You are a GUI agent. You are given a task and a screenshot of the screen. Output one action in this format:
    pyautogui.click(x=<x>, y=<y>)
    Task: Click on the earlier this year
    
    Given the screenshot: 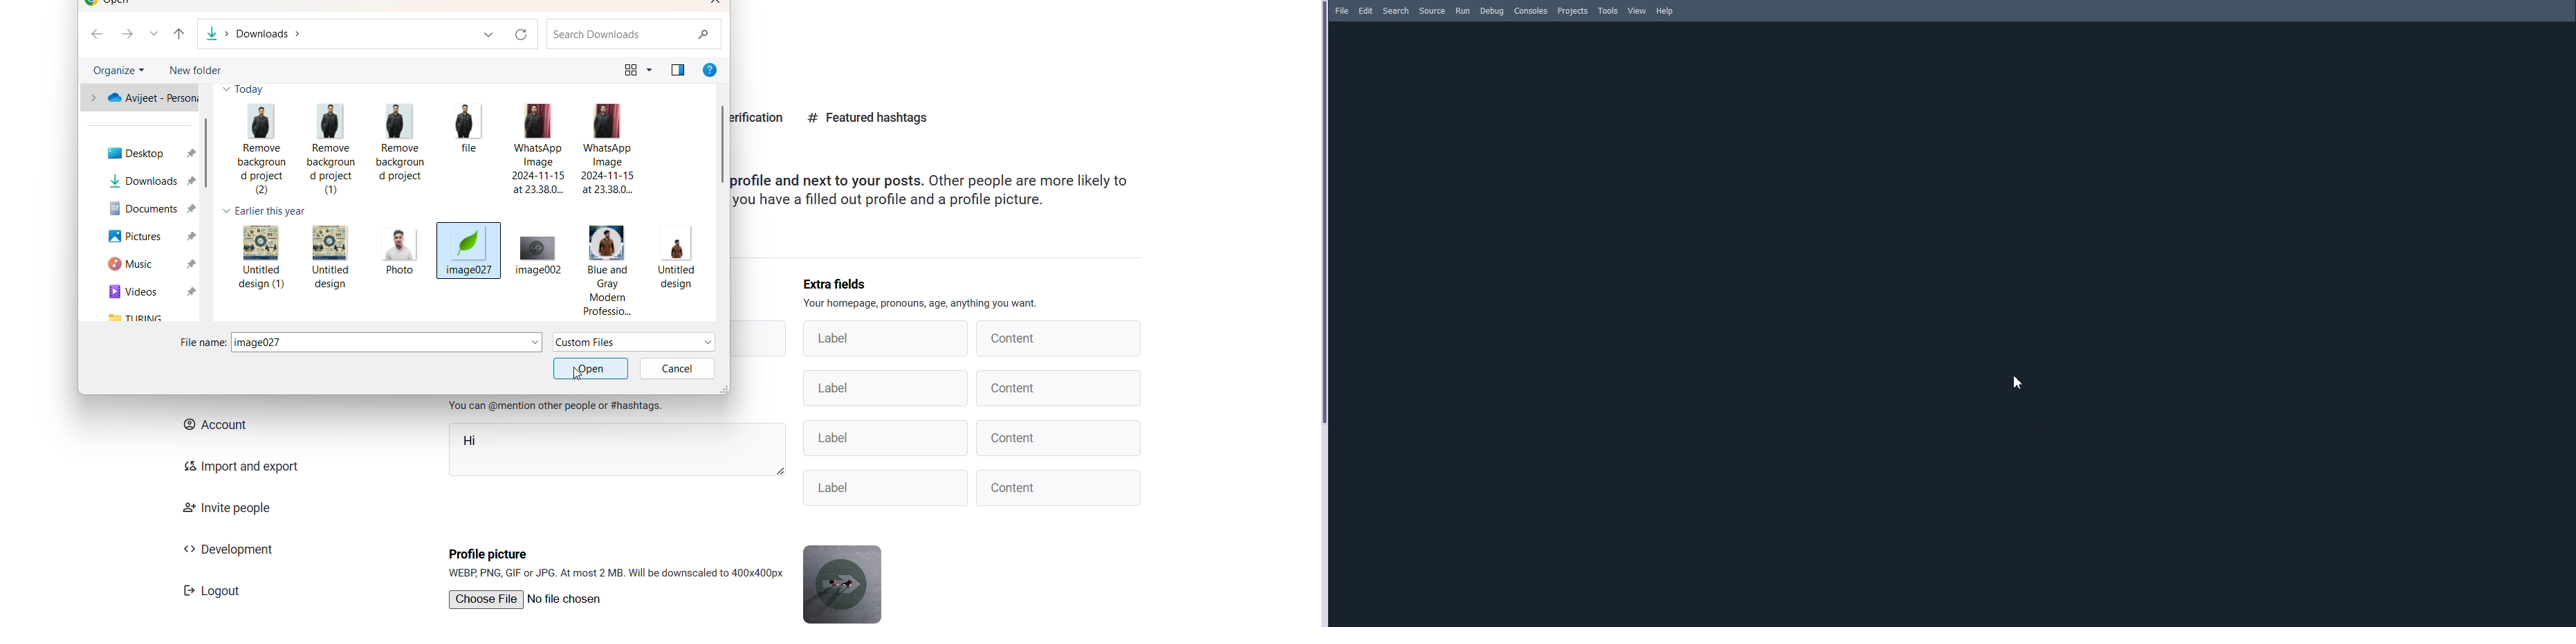 What is the action you would take?
    pyautogui.click(x=261, y=211)
    